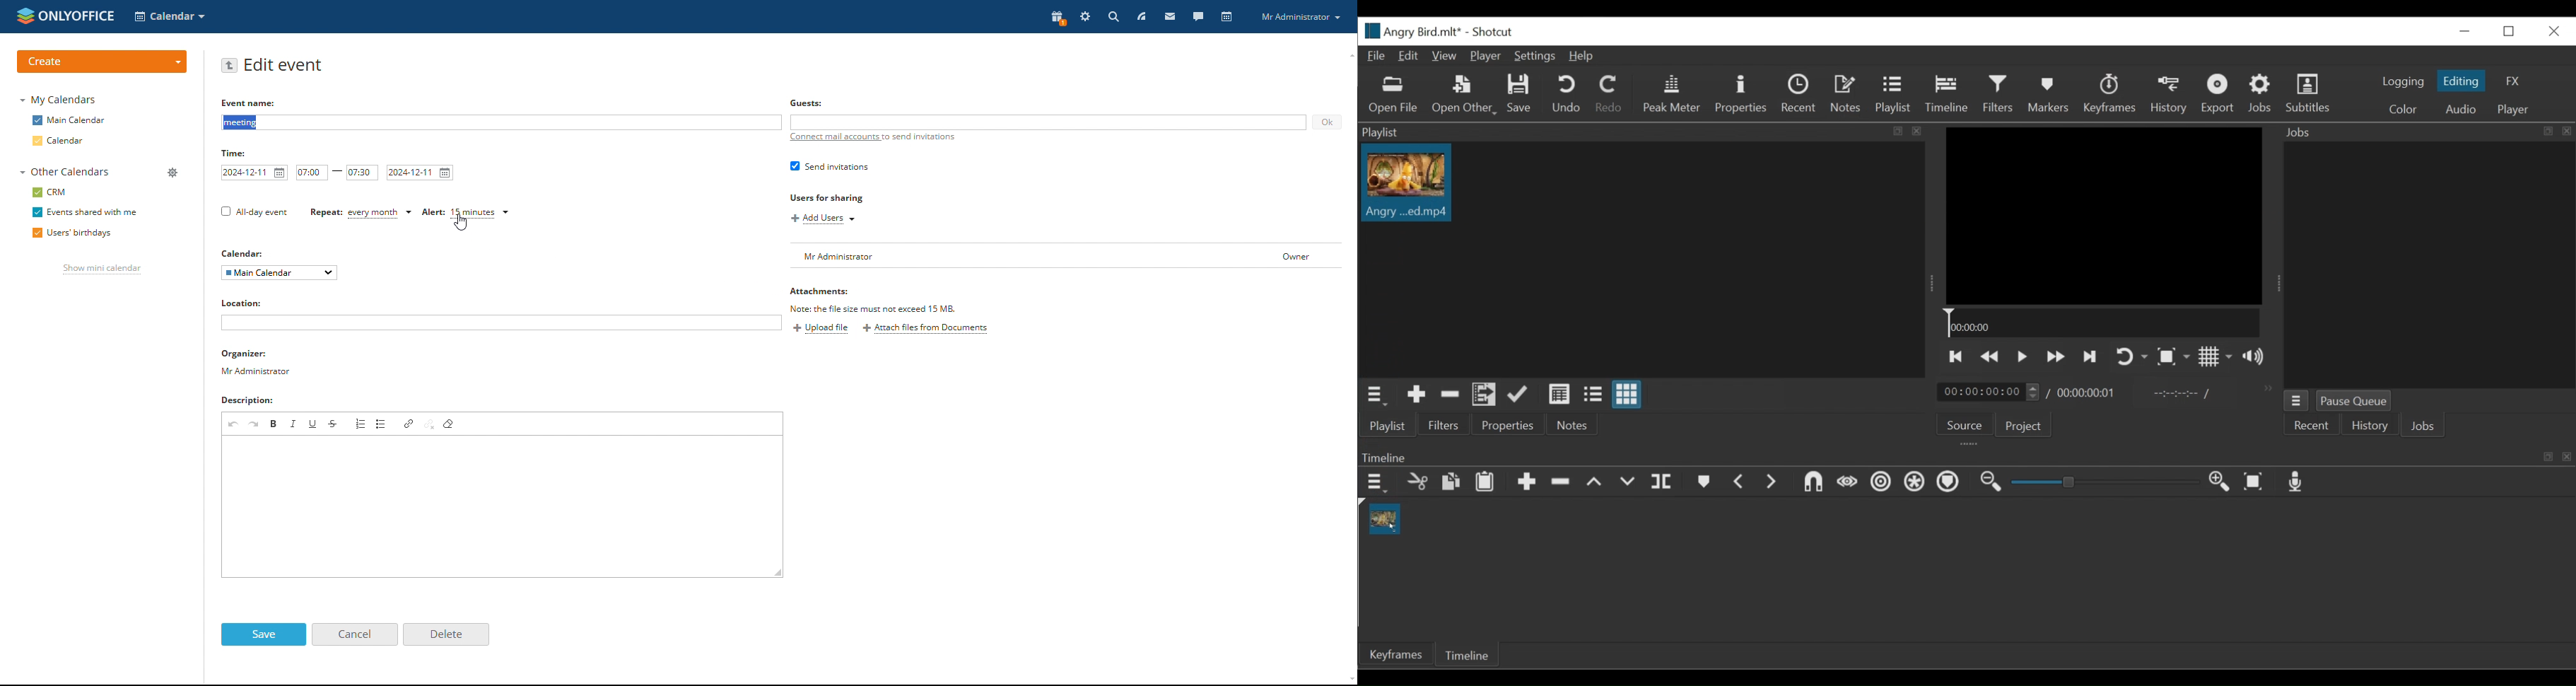 Image resolution: width=2576 pixels, height=700 pixels. Describe the element at coordinates (1520, 95) in the screenshot. I see `Save` at that location.